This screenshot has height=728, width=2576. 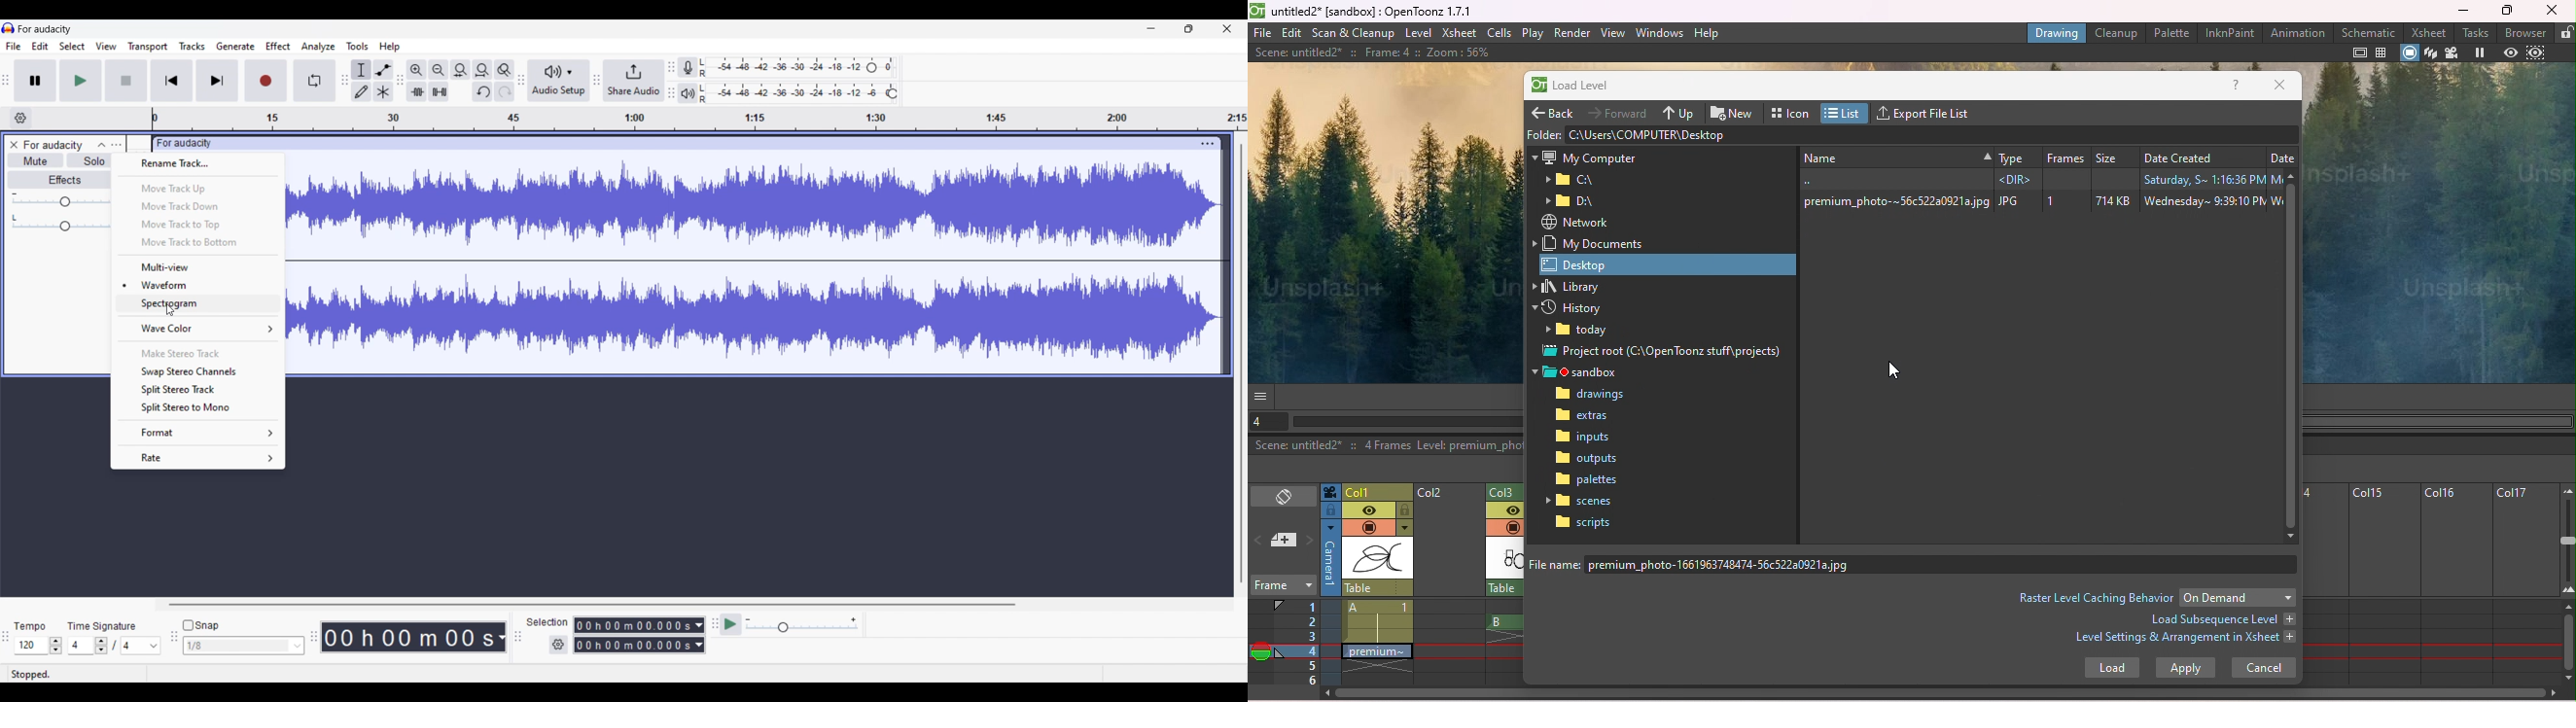 I want to click on Status bar information, so click(x=192, y=673).